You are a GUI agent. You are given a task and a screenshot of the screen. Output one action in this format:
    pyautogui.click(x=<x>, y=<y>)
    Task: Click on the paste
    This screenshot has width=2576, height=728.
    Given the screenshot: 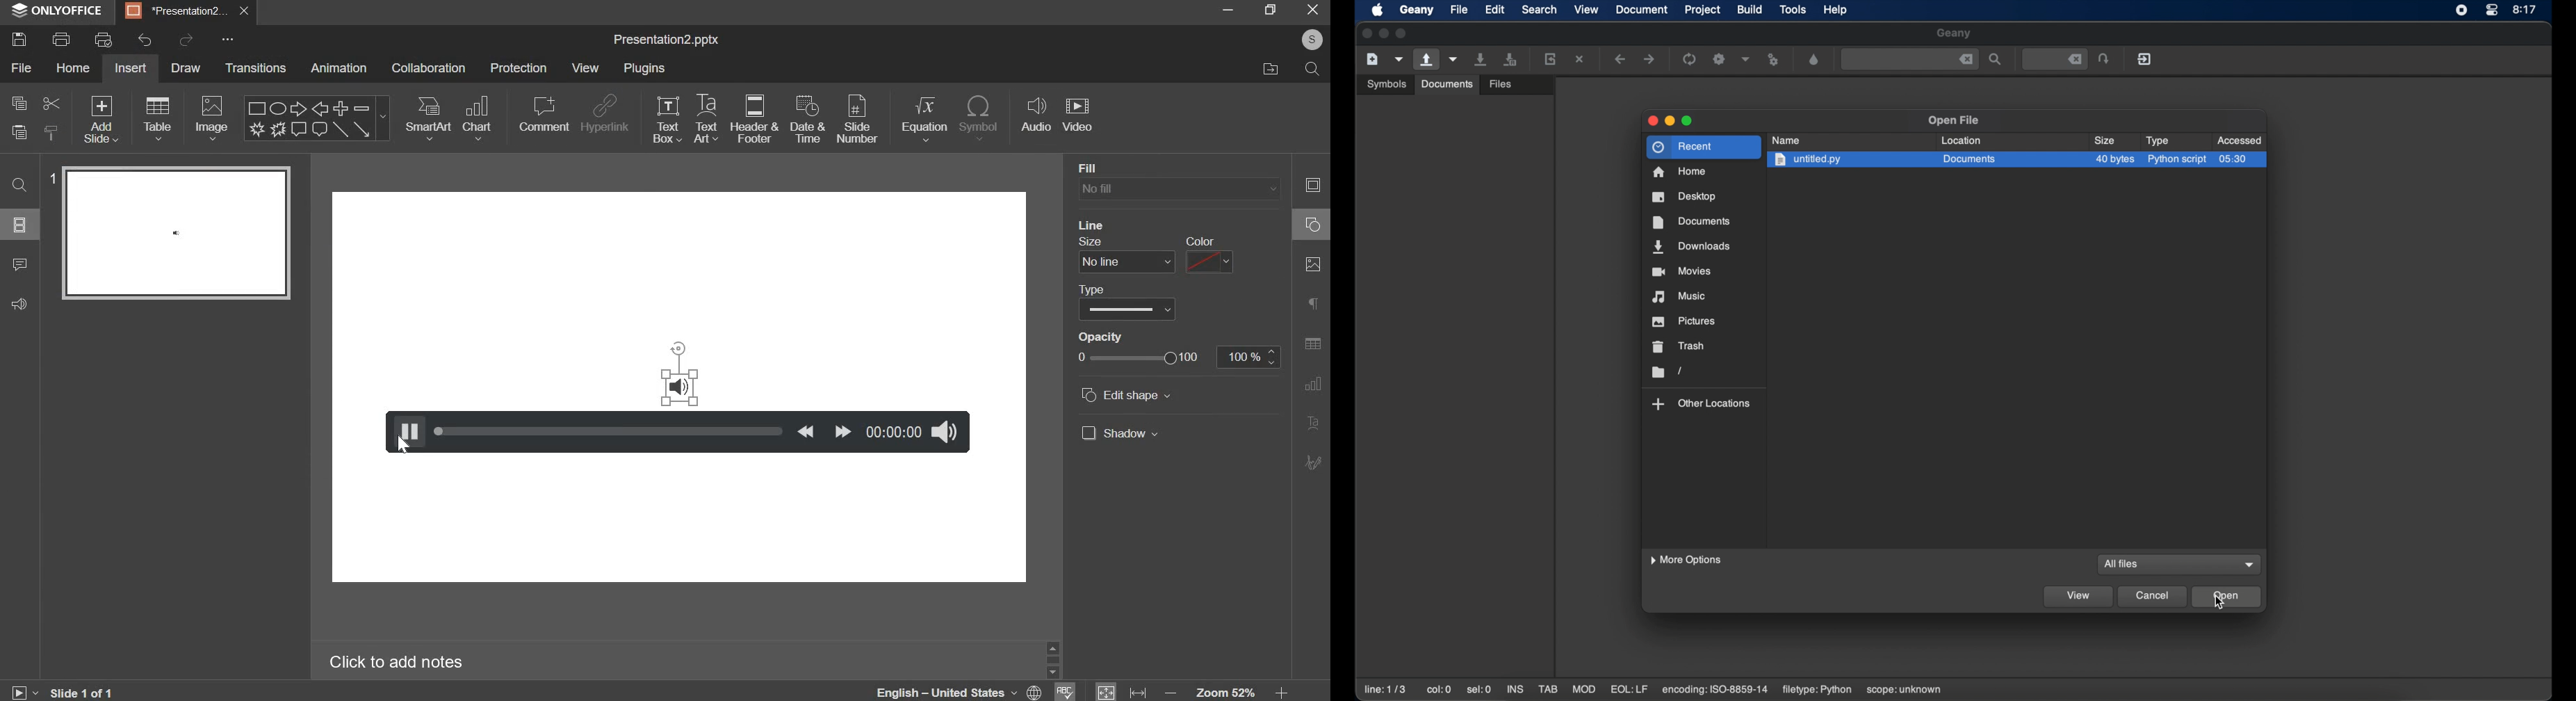 What is the action you would take?
    pyautogui.click(x=18, y=134)
    